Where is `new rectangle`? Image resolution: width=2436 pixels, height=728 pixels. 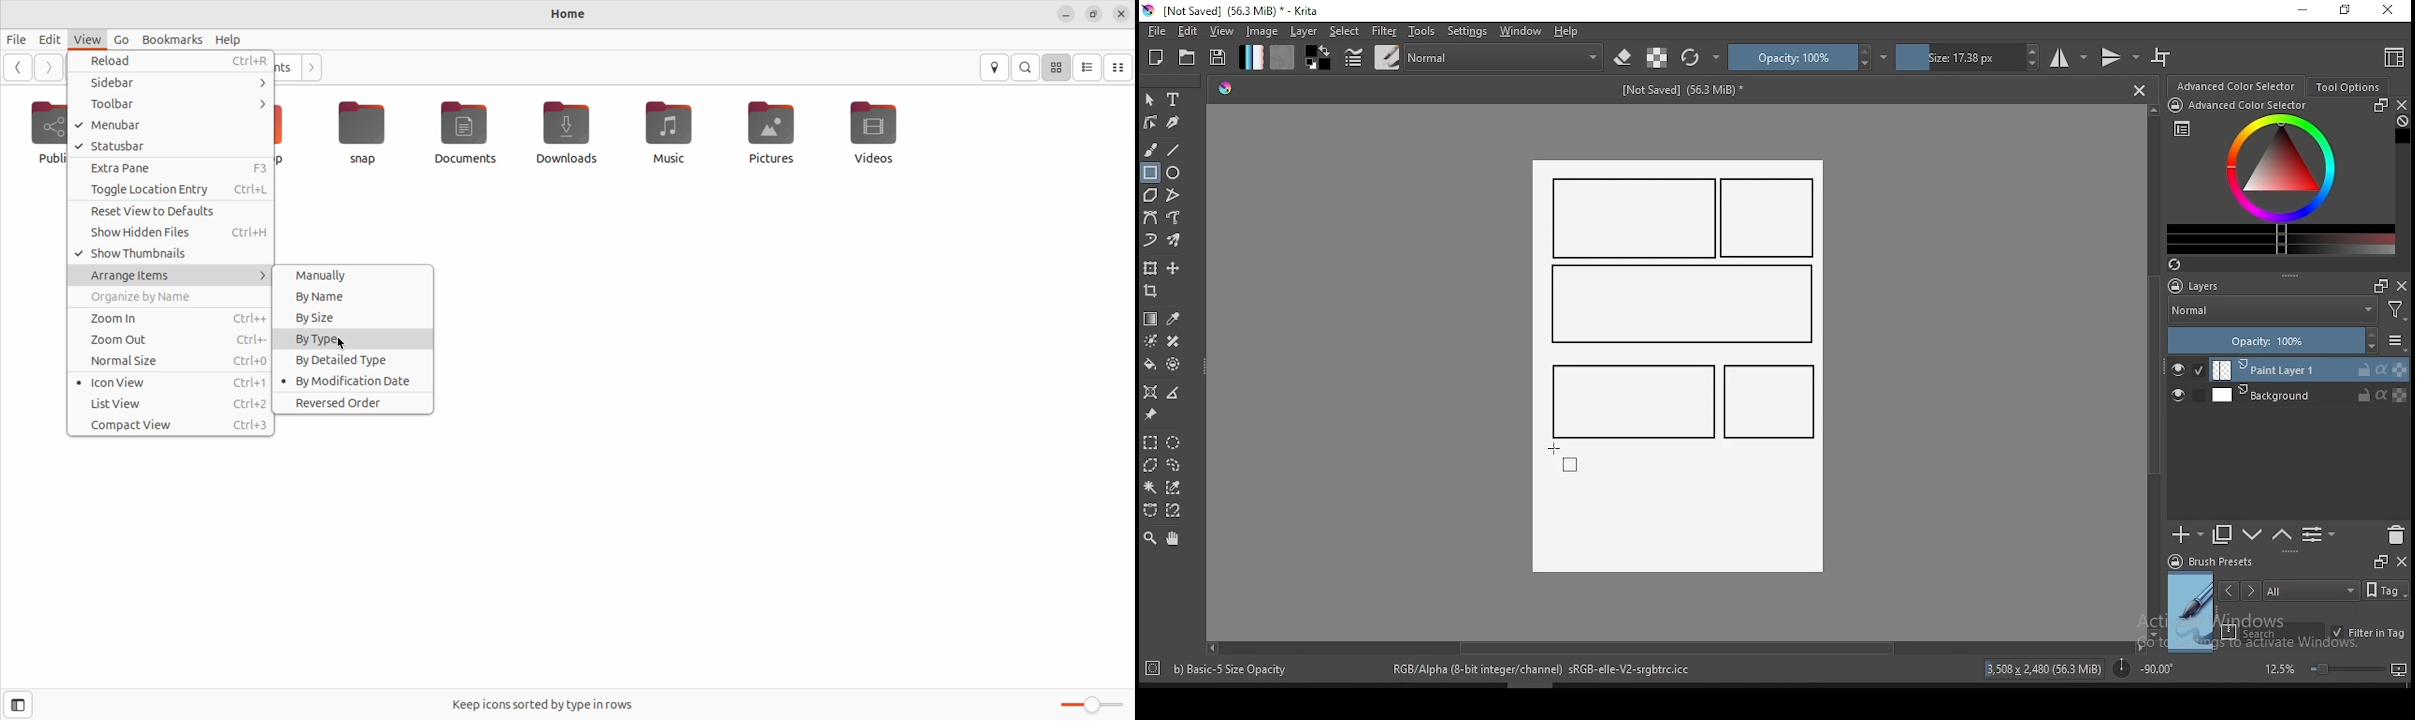
new rectangle is located at coordinates (1629, 399).